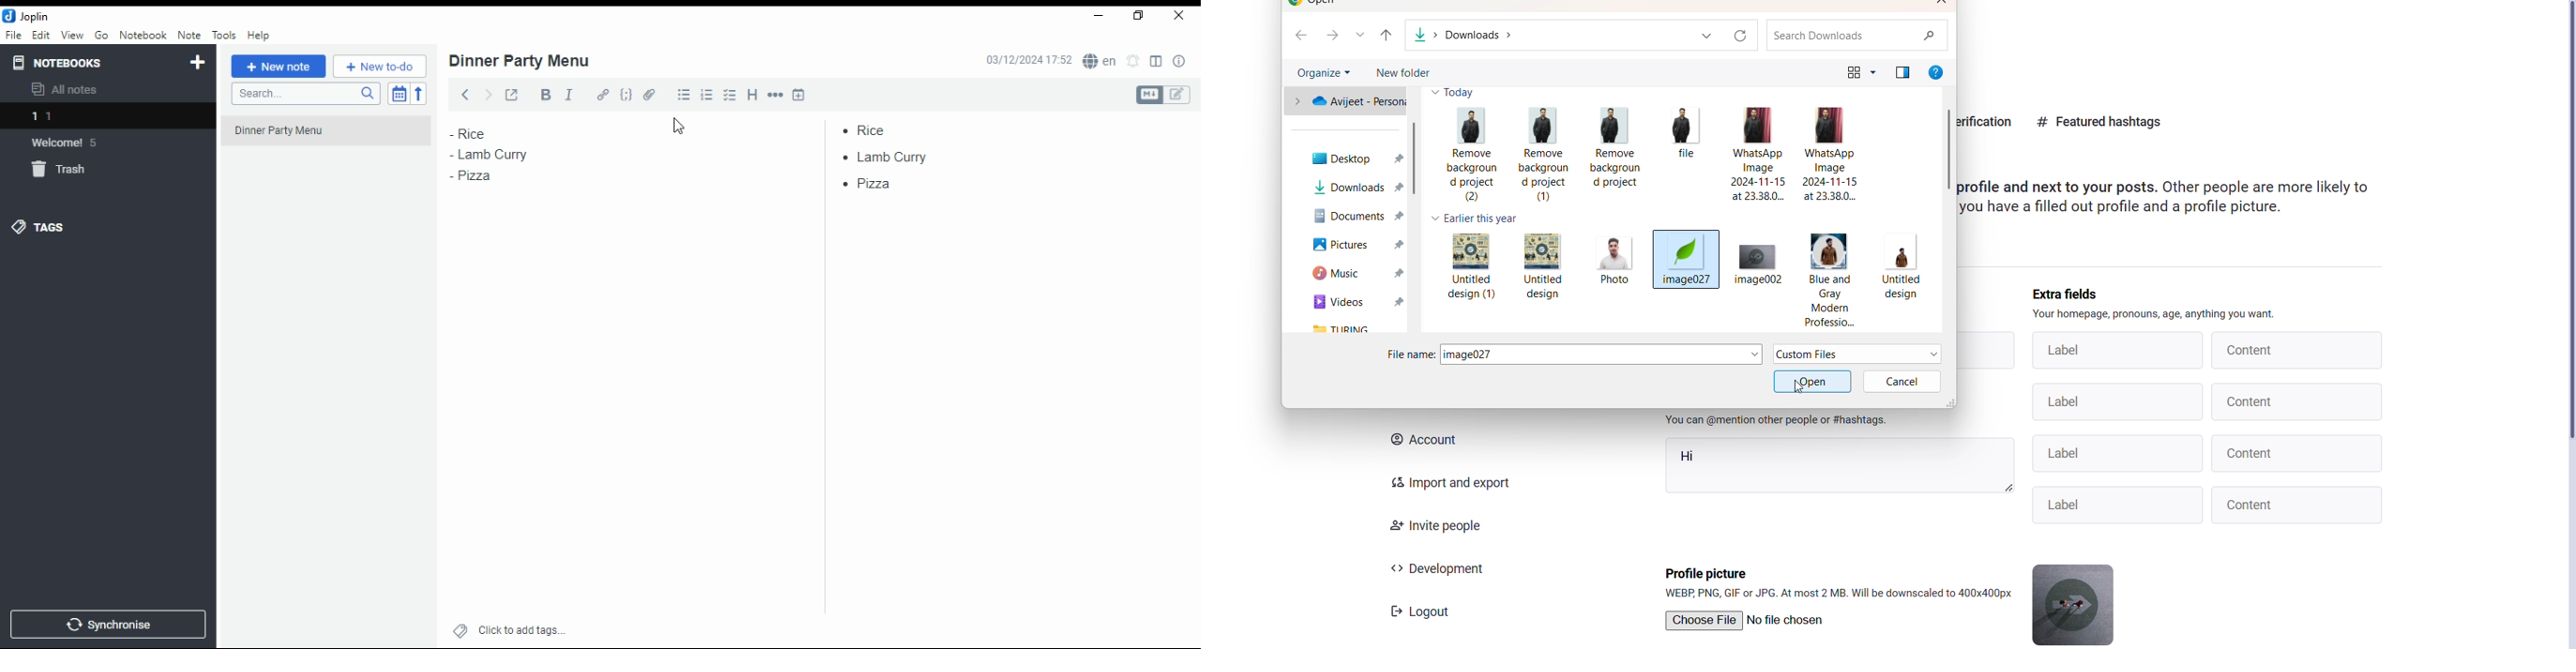 Image resolution: width=2576 pixels, height=672 pixels. Describe the element at coordinates (1098, 16) in the screenshot. I see `minimize` at that location.